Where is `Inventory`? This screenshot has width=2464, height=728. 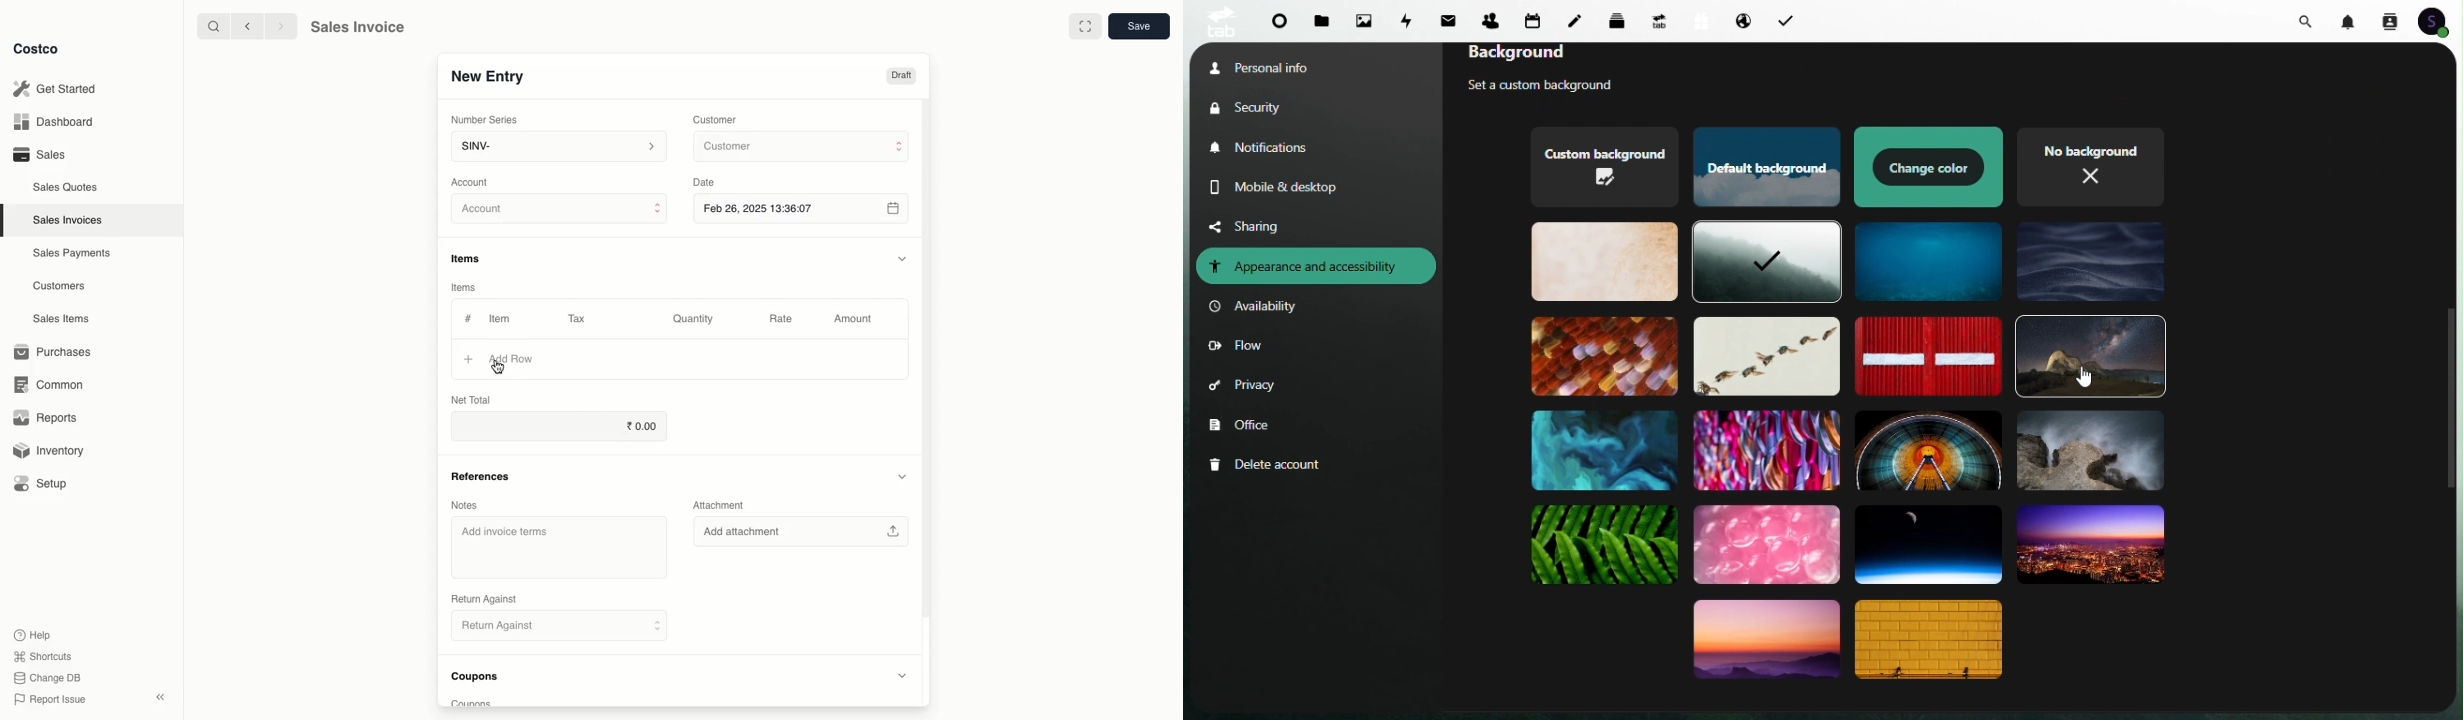
Inventory is located at coordinates (52, 449).